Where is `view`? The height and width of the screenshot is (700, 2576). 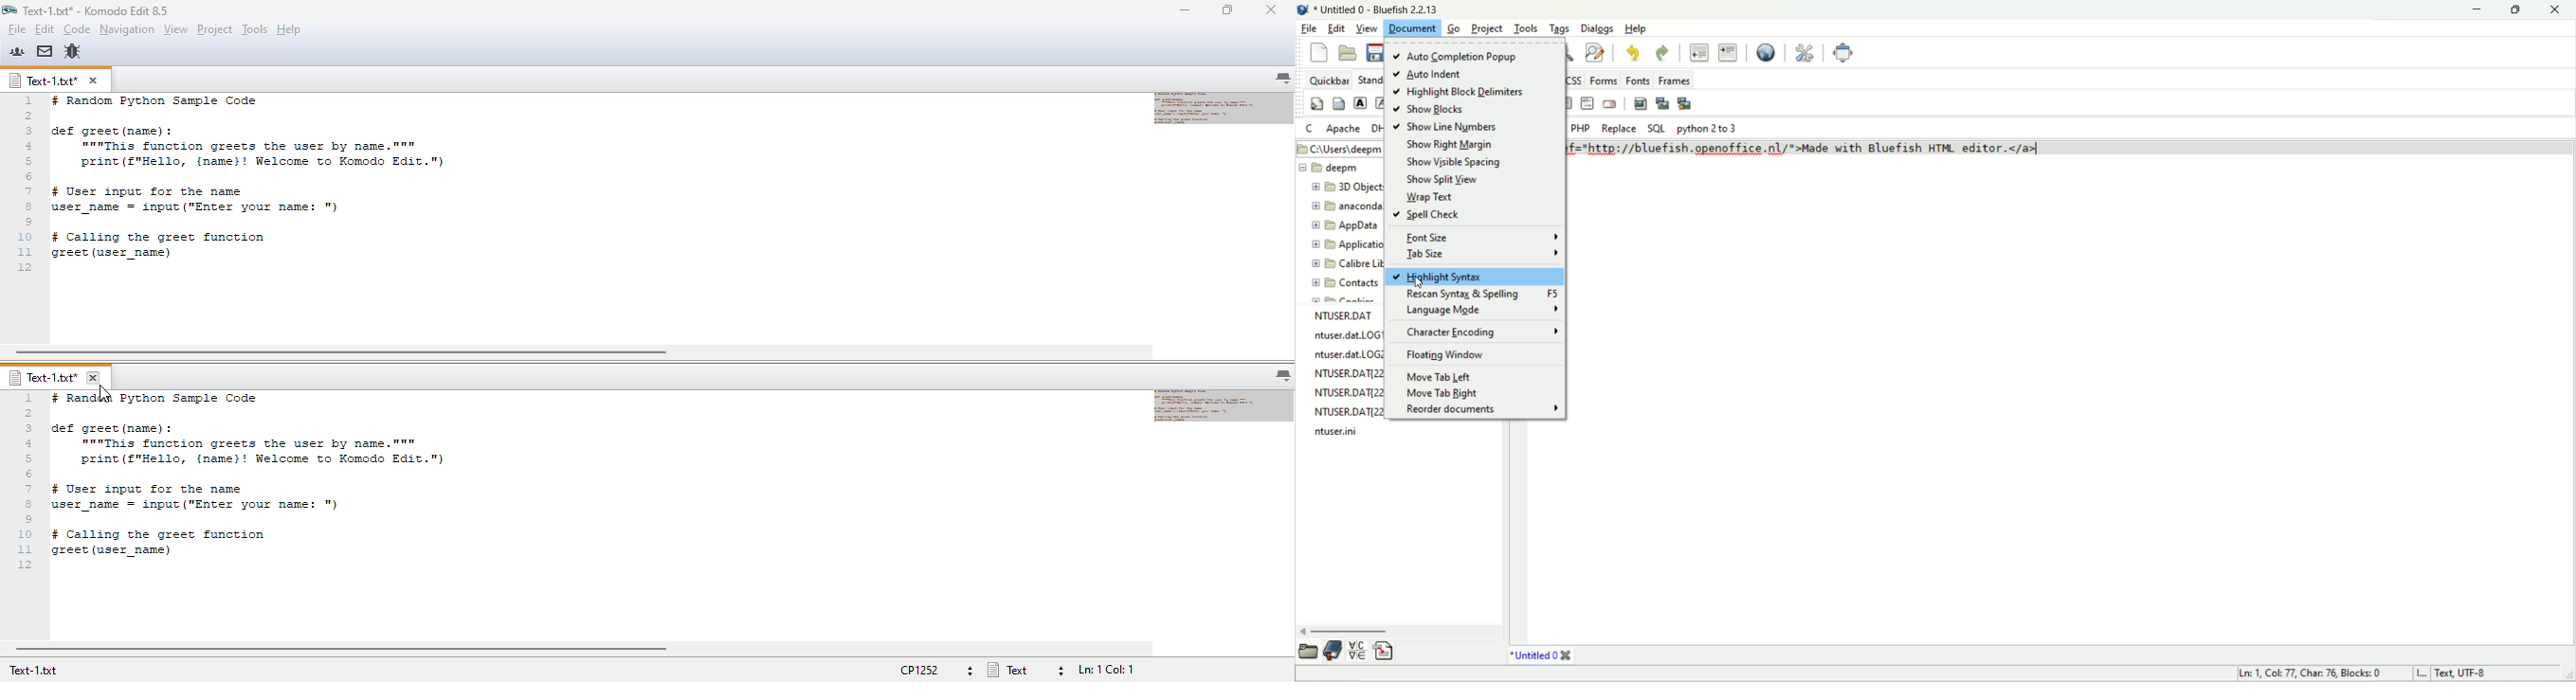
view is located at coordinates (1367, 29).